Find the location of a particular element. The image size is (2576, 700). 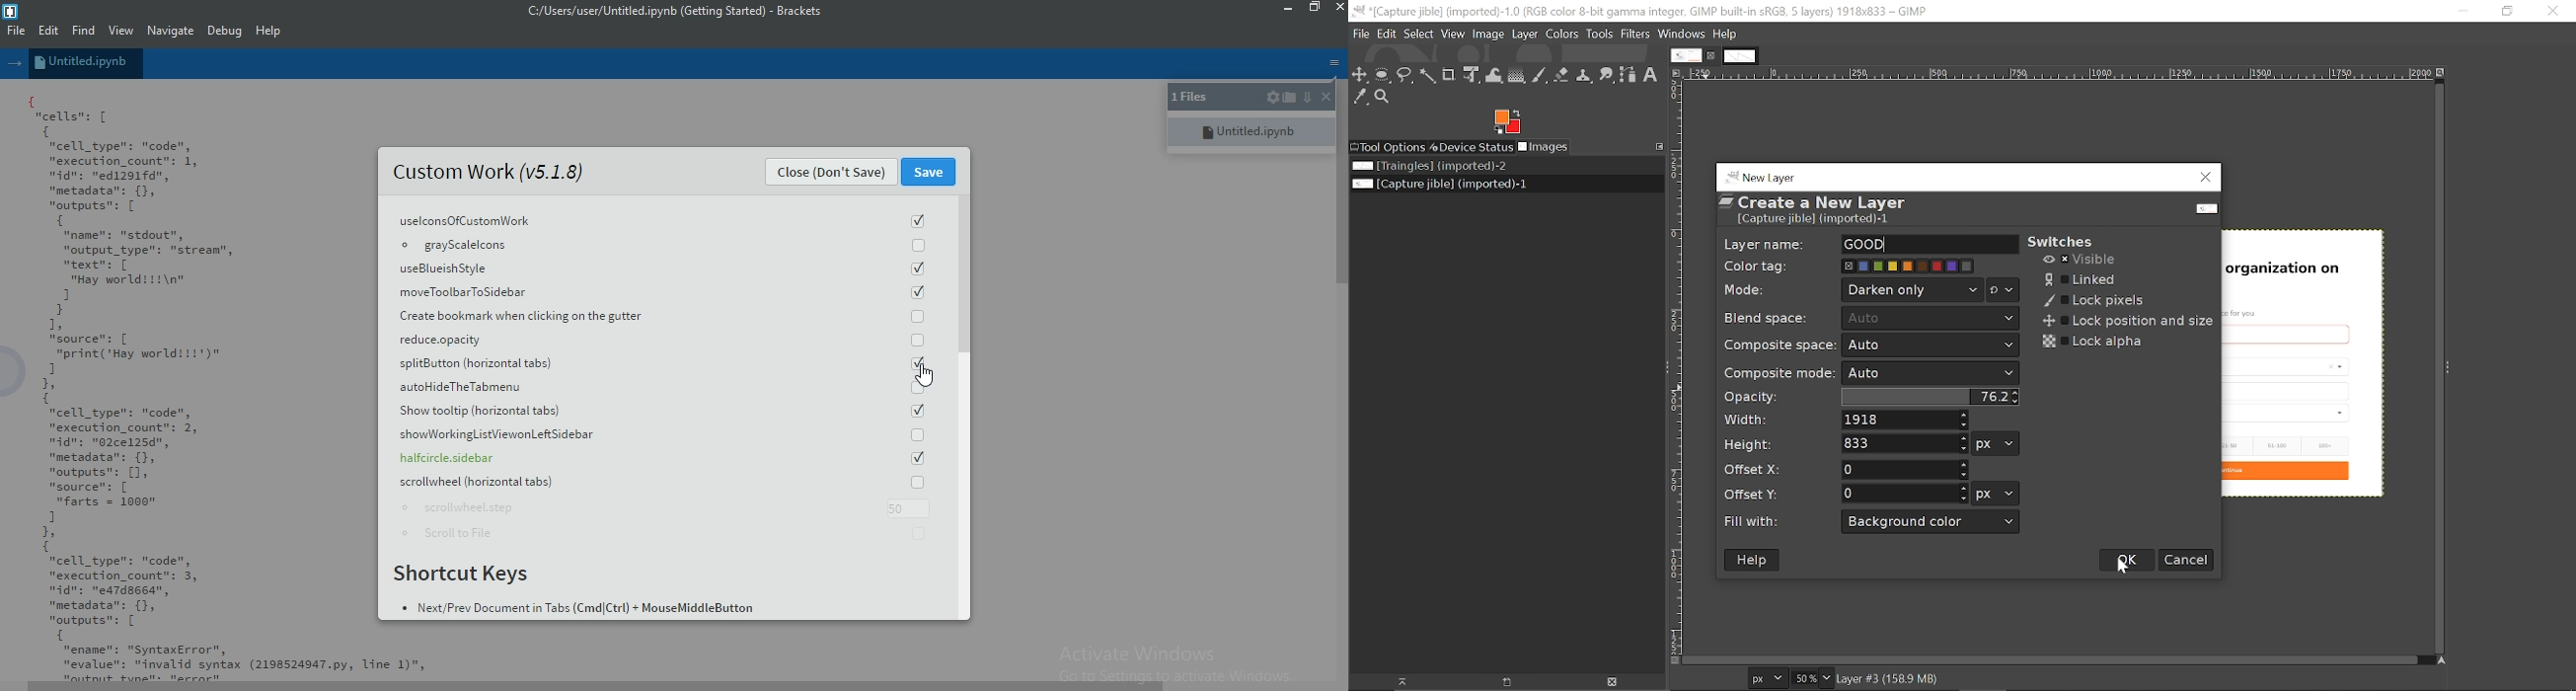

Fill with: is located at coordinates (1759, 520).